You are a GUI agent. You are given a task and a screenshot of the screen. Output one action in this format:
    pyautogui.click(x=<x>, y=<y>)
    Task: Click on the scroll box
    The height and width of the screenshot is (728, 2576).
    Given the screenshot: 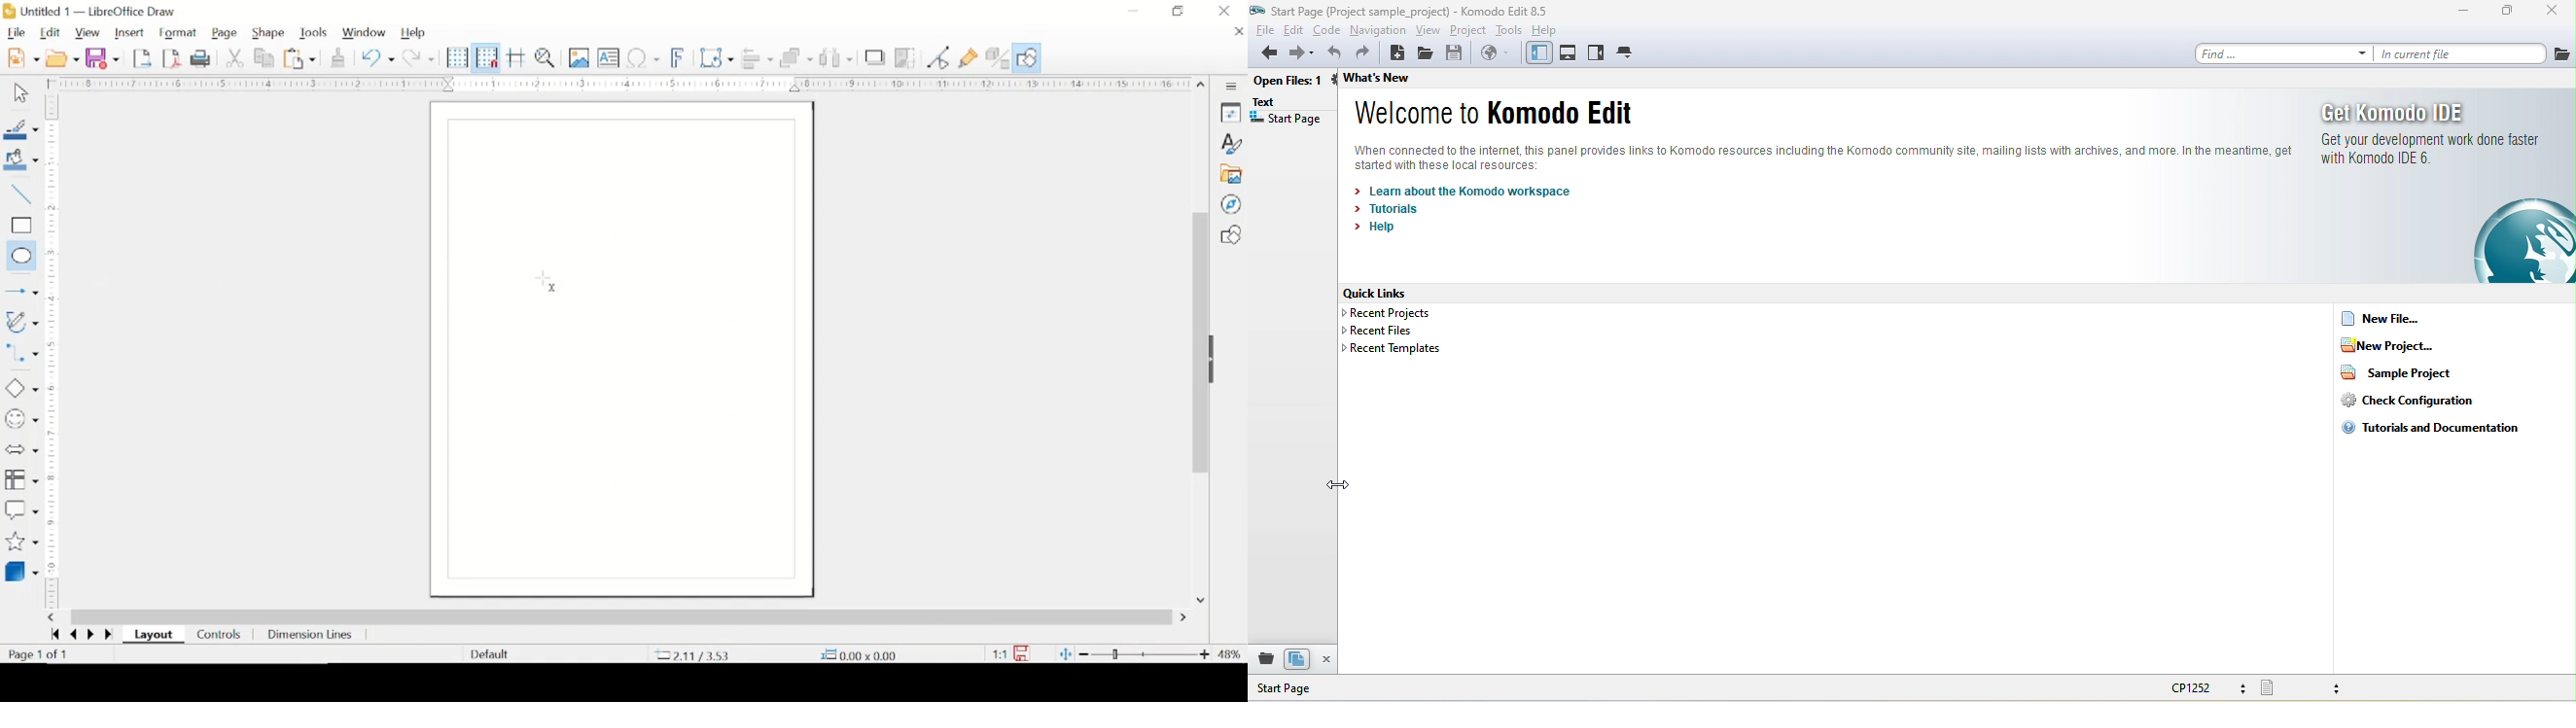 What is the action you would take?
    pyautogui.click(x=1198, y=343)
    